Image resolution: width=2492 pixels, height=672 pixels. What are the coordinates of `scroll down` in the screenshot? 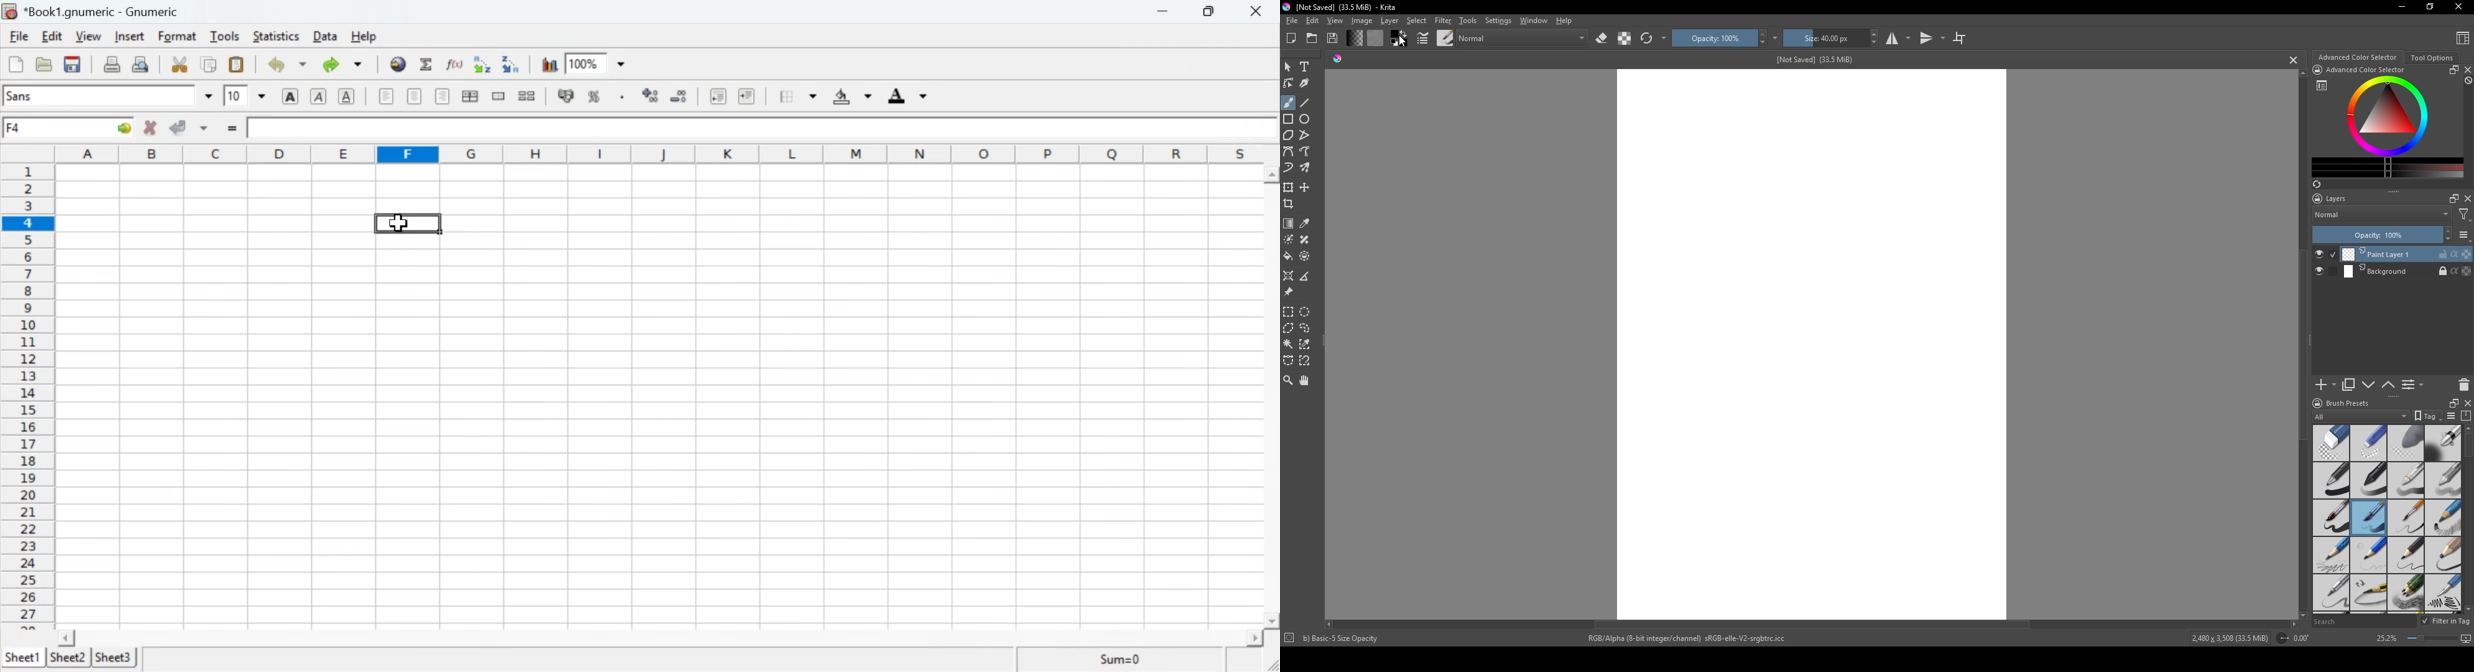 It's located at (2467, 609).